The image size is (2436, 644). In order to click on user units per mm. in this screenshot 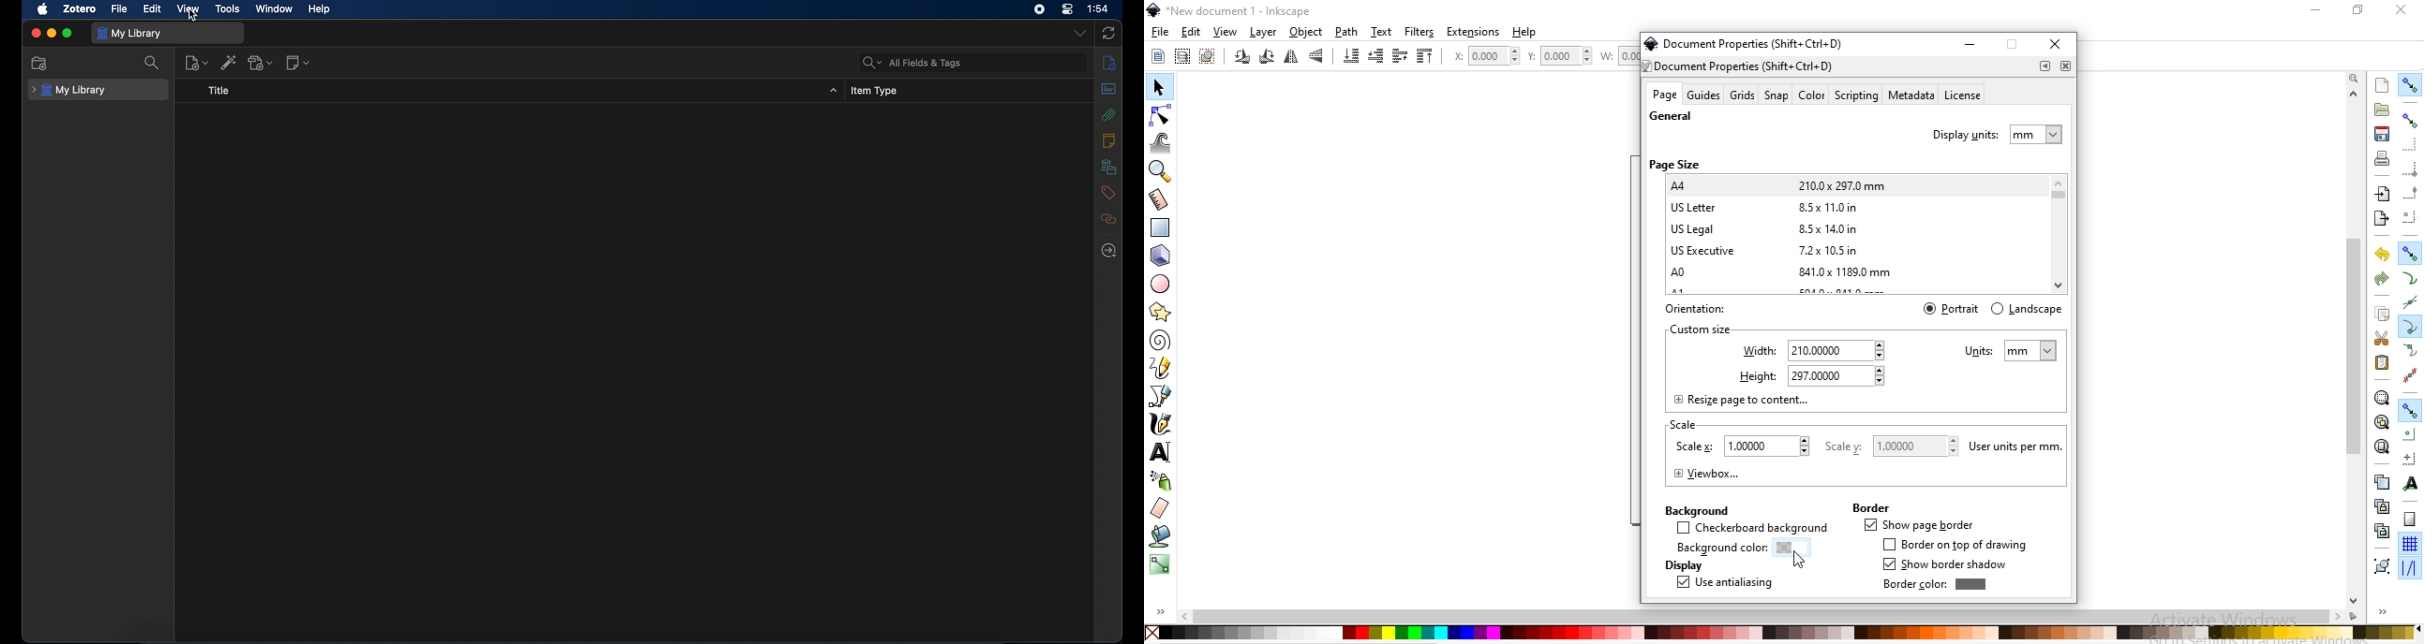, I will do `click(2021, 447)`.